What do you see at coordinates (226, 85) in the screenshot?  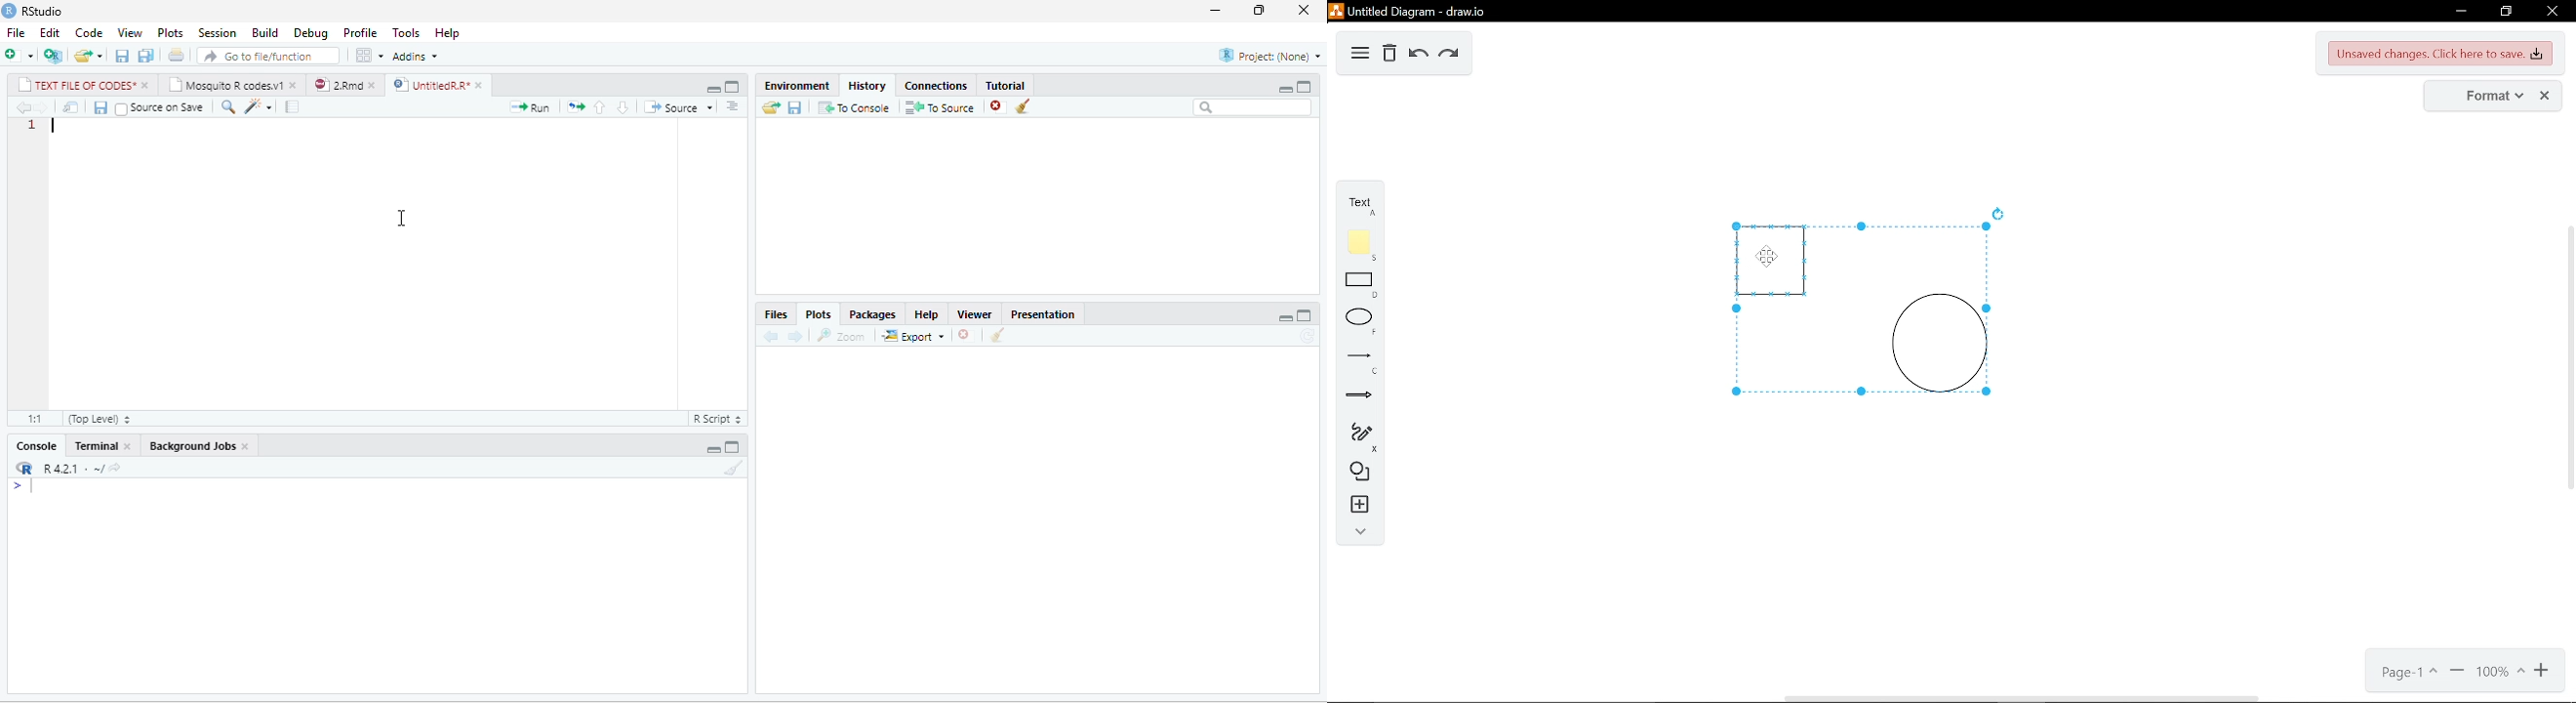 I see `Mosquito R codes.v1` at bounding box center [226, 85].